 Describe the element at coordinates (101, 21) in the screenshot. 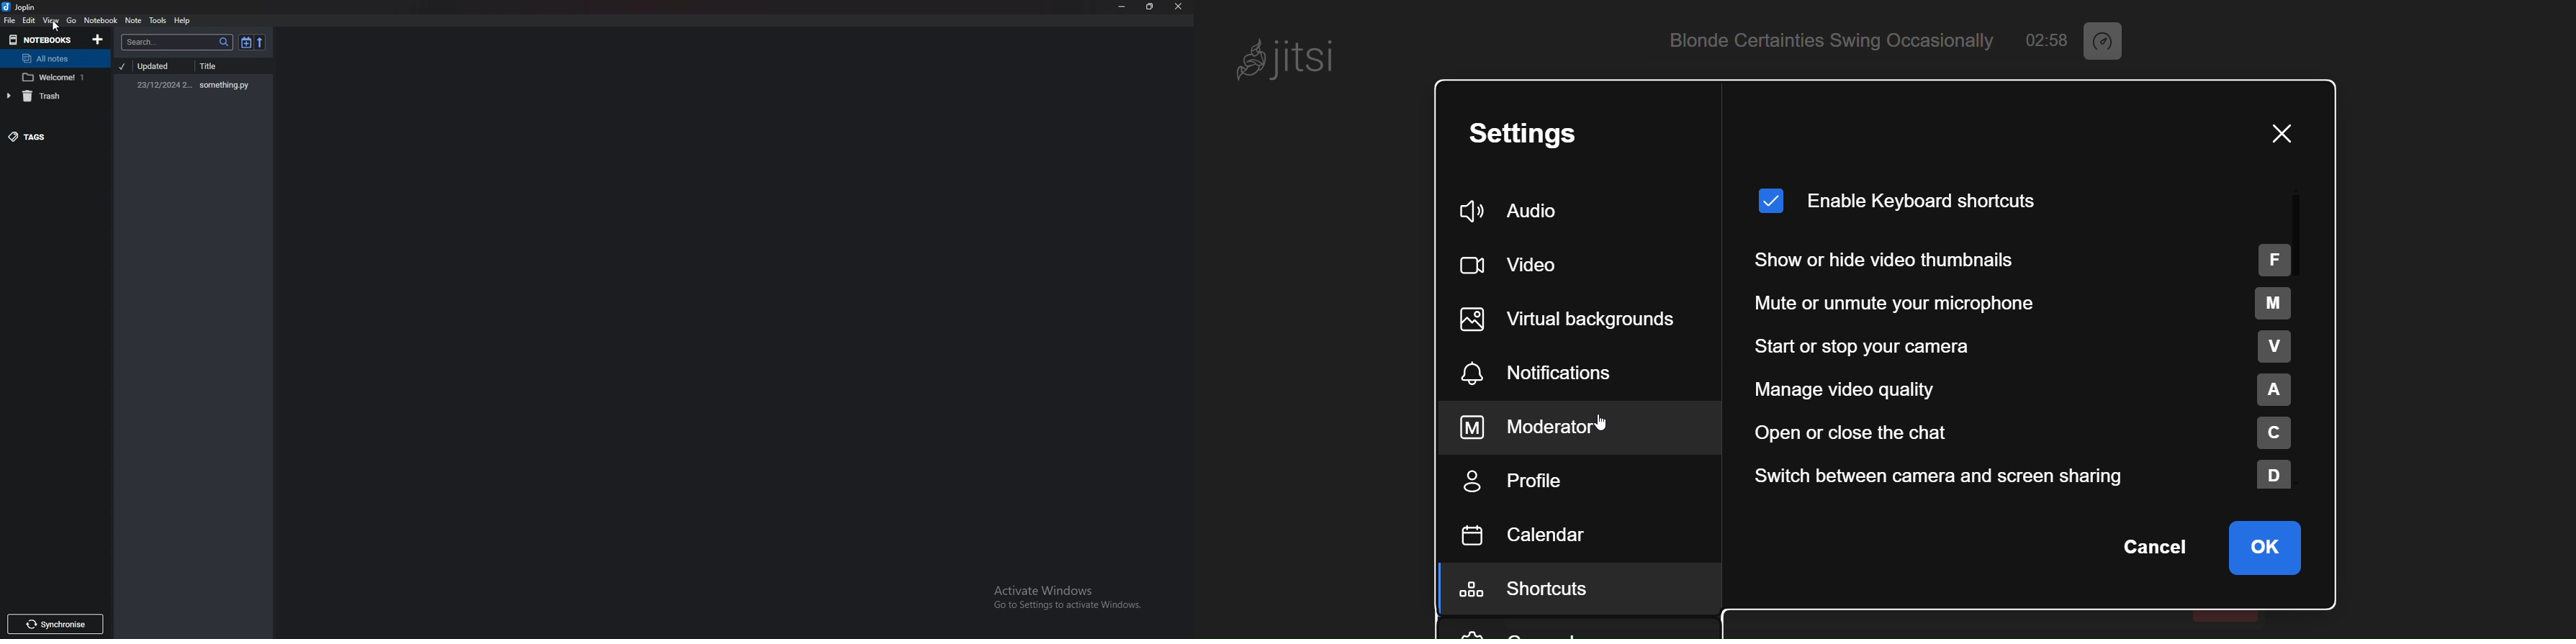

I see `Notebook` at that location.